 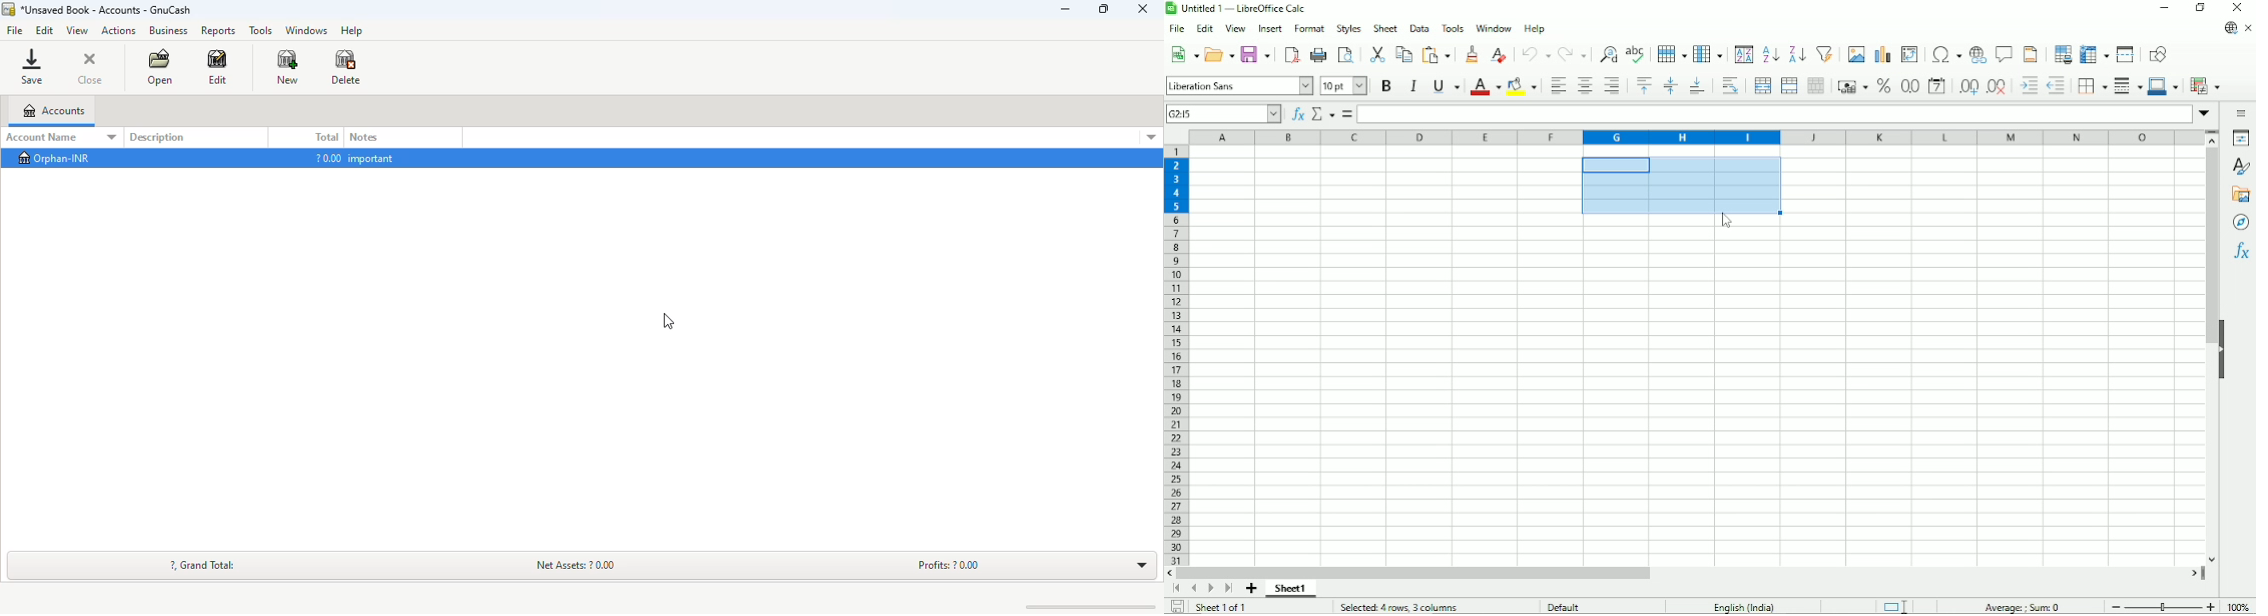 What do you see at coordinates (8, 9) in the screenshot?
I see `logo` at bounding box center [8, 9].